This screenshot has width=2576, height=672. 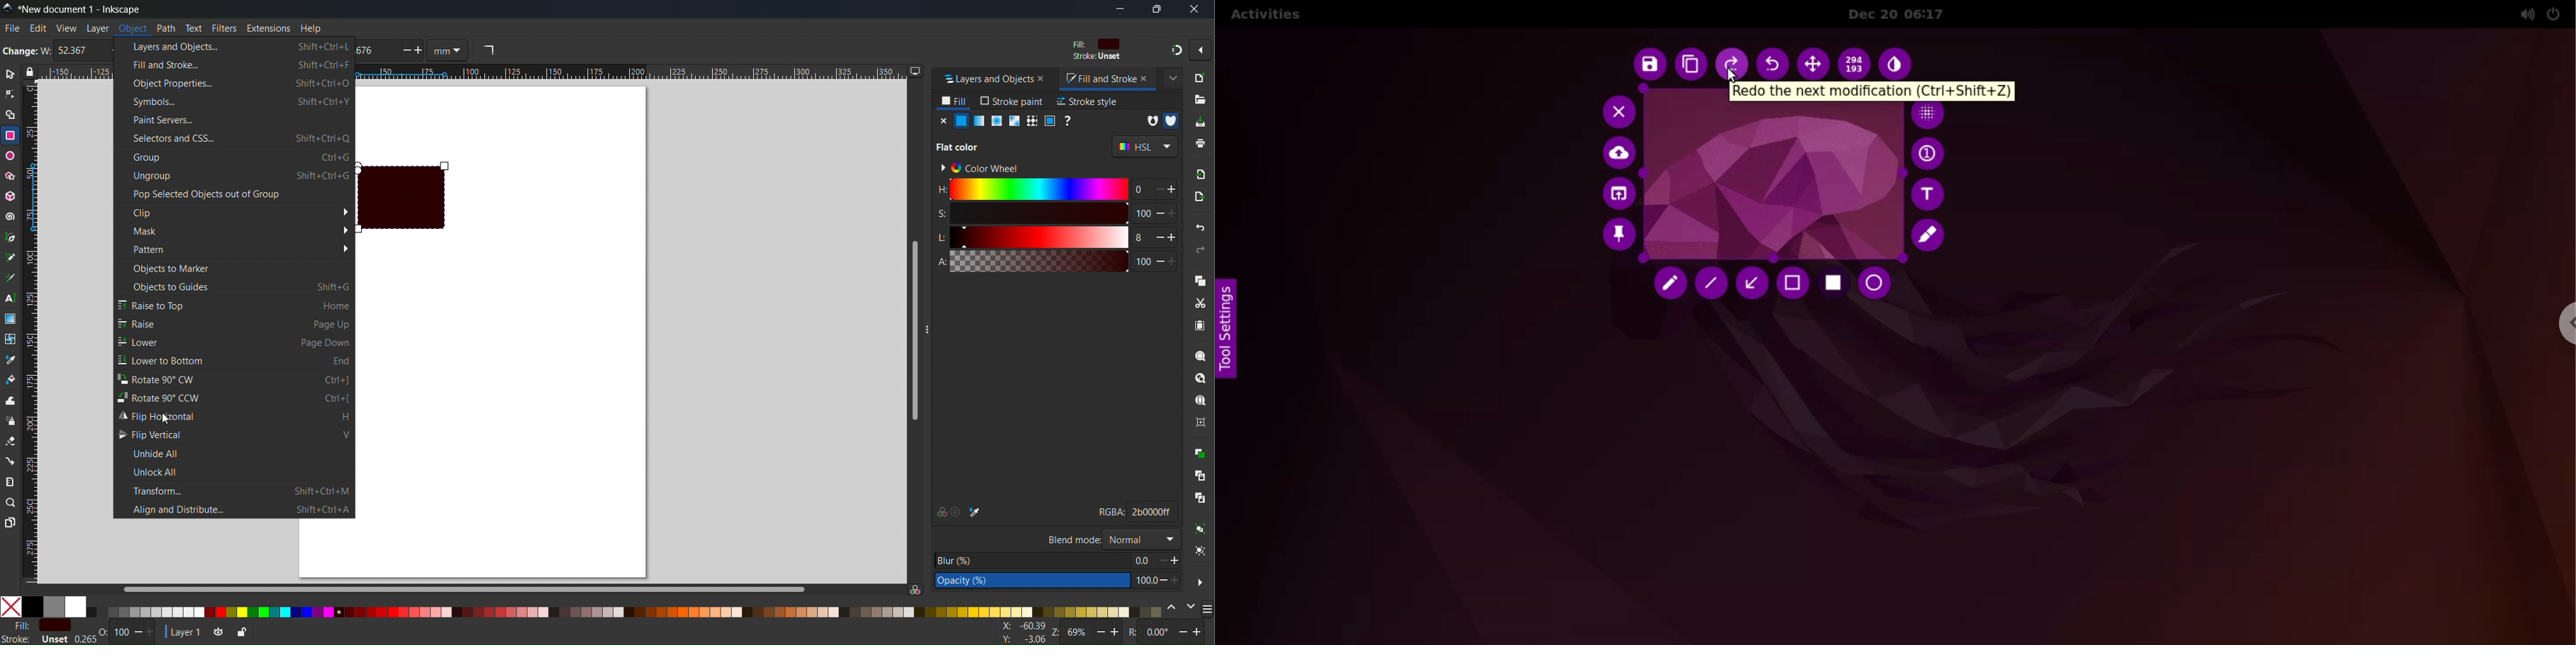 I want to click on 3D box tool, so click(x=11, y=196).